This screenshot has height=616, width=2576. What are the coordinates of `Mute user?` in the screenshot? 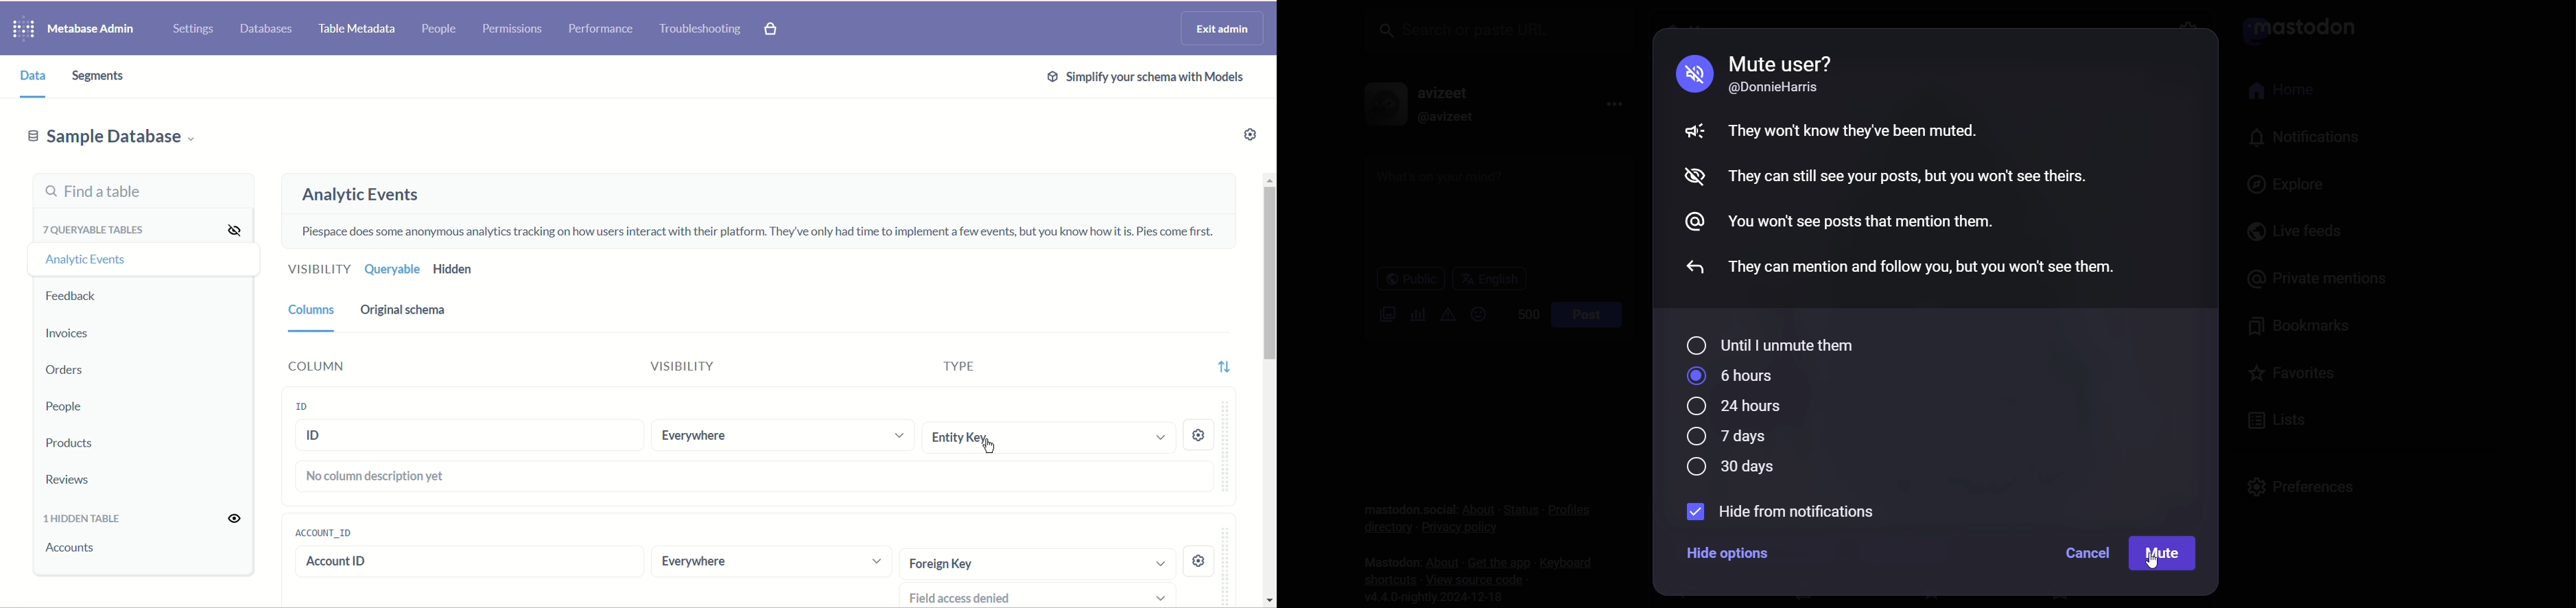 It's located at (1782, 62).